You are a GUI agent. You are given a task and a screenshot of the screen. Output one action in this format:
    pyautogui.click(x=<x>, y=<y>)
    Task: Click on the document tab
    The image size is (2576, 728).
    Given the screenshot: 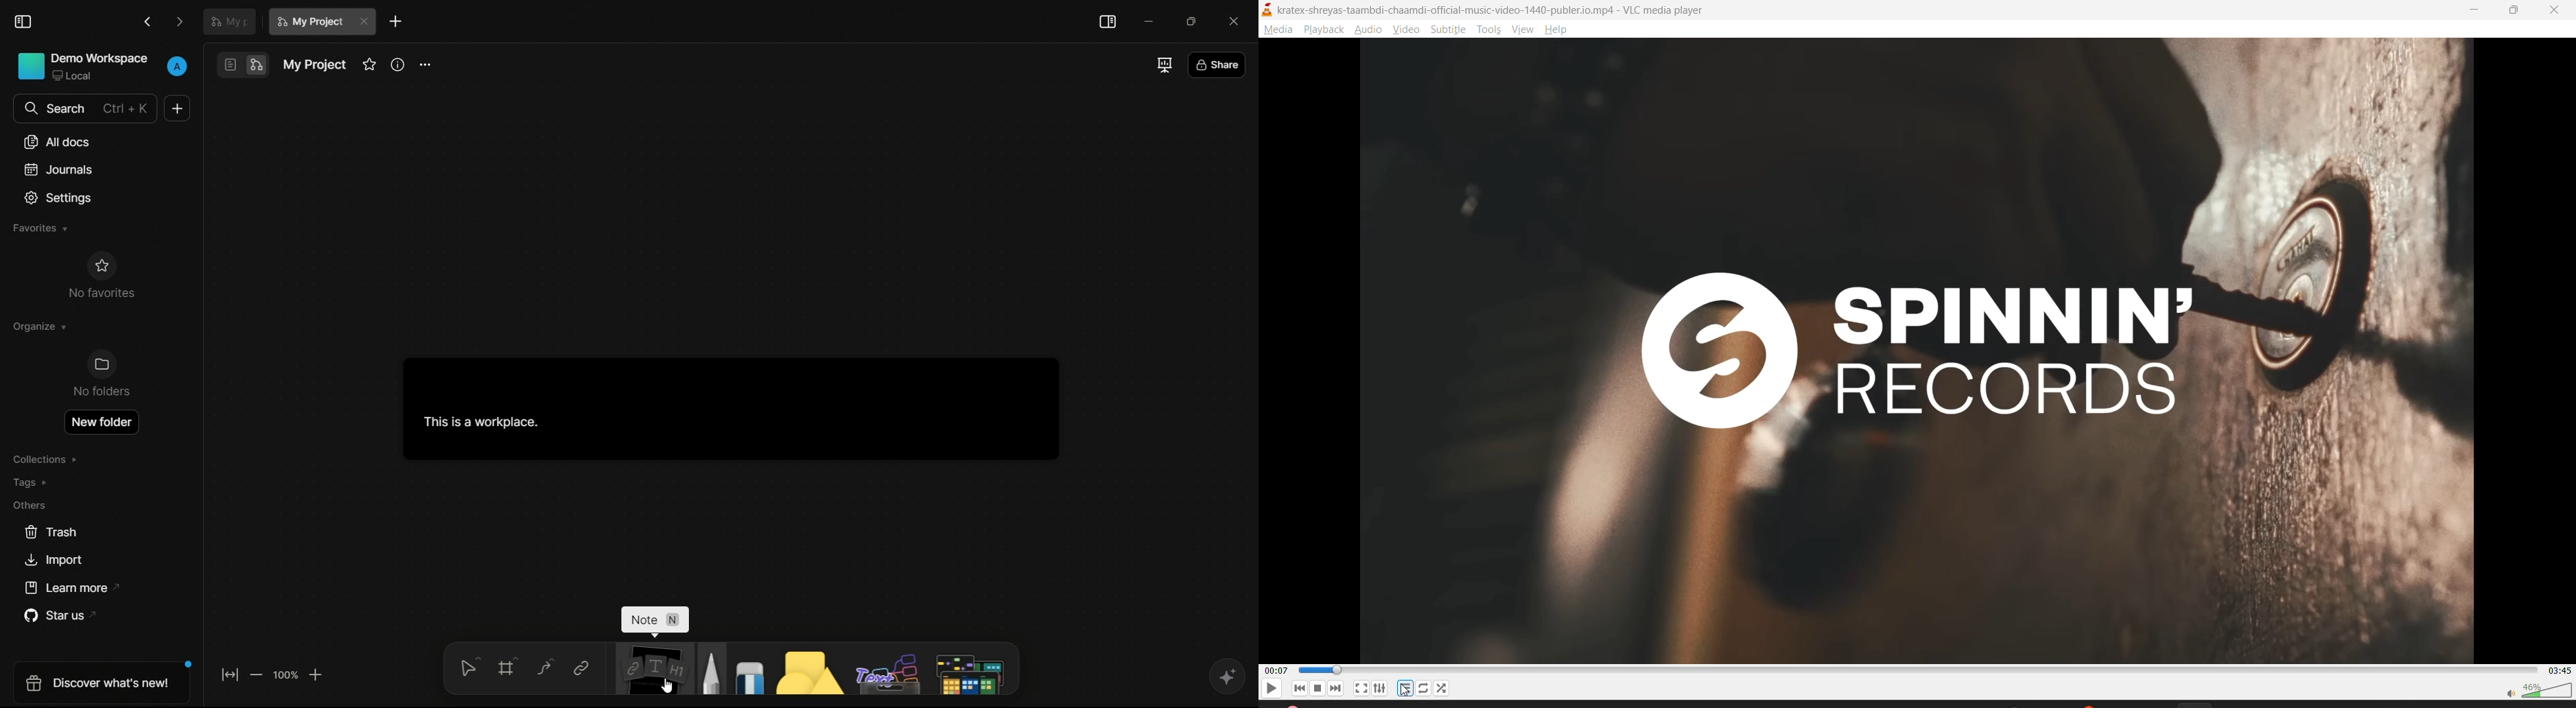 What is the action you would take?
    pyautogui.click(x=229, y=20)
    